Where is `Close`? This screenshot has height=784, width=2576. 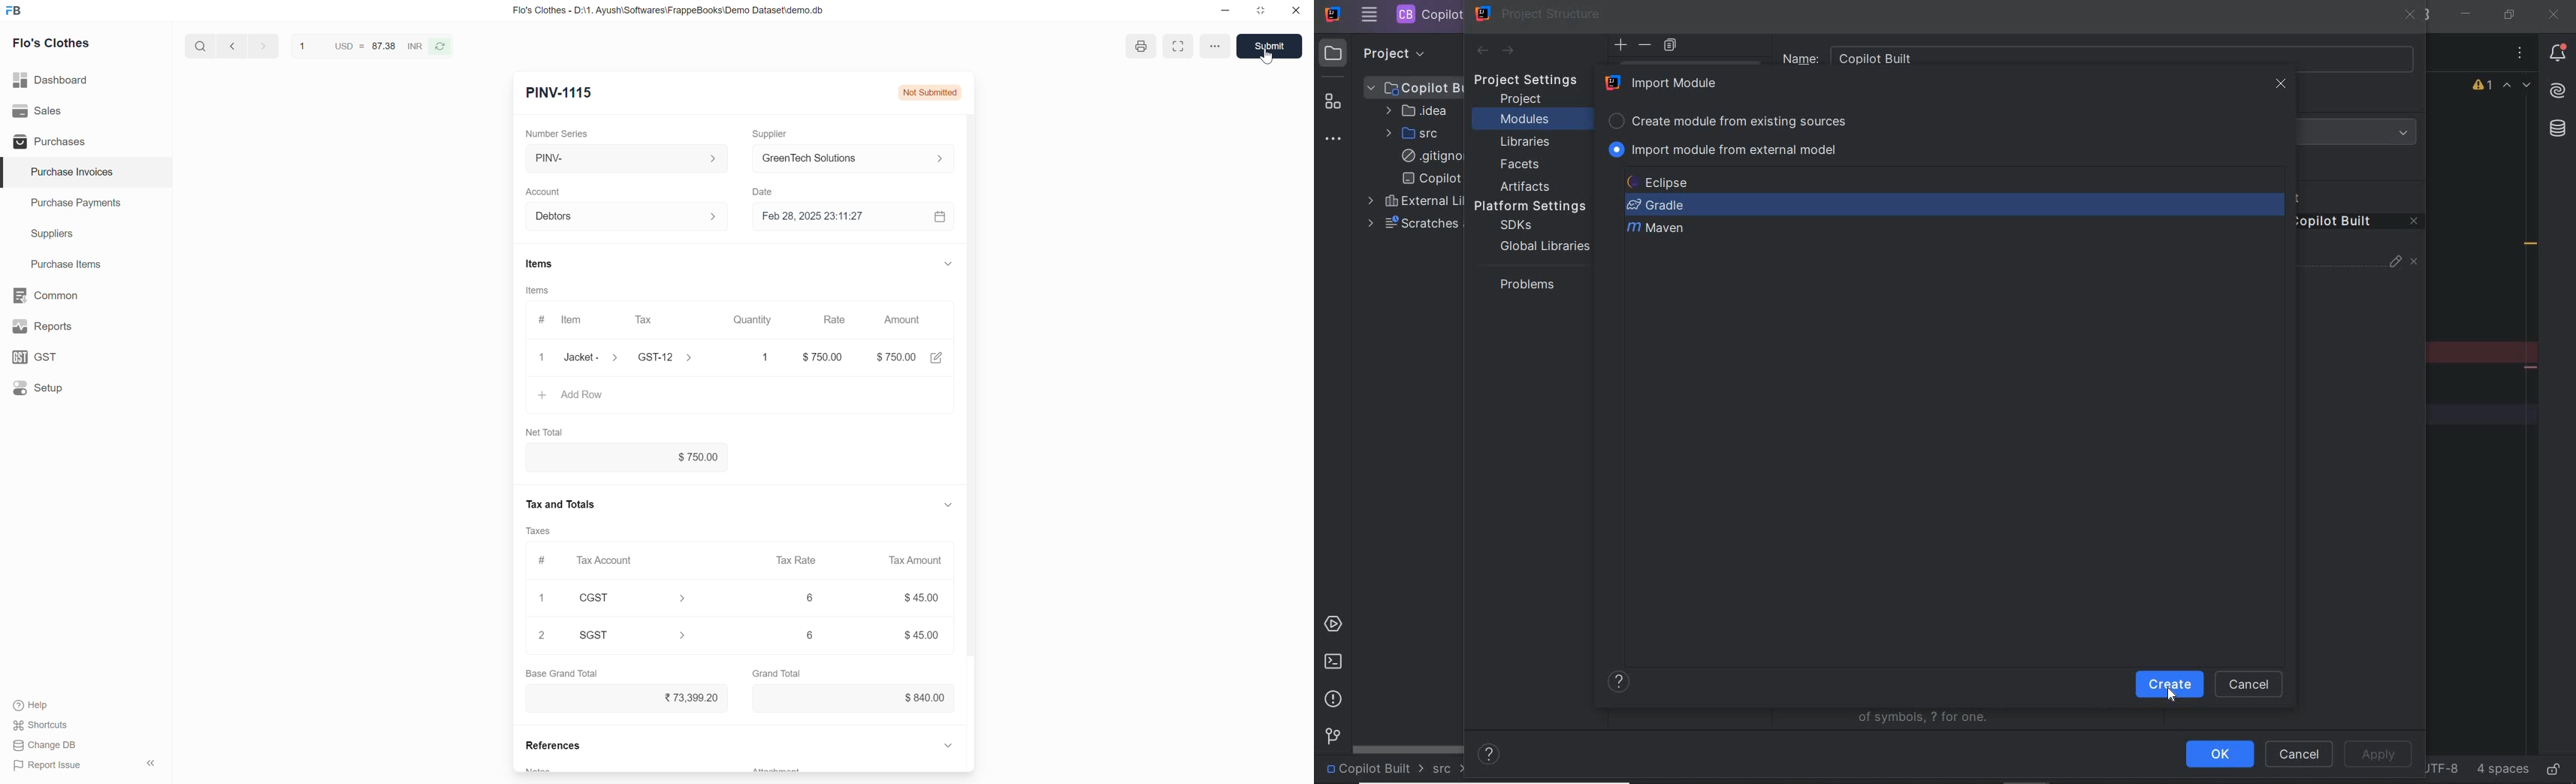 Close is located at coordinates (1296, 10).